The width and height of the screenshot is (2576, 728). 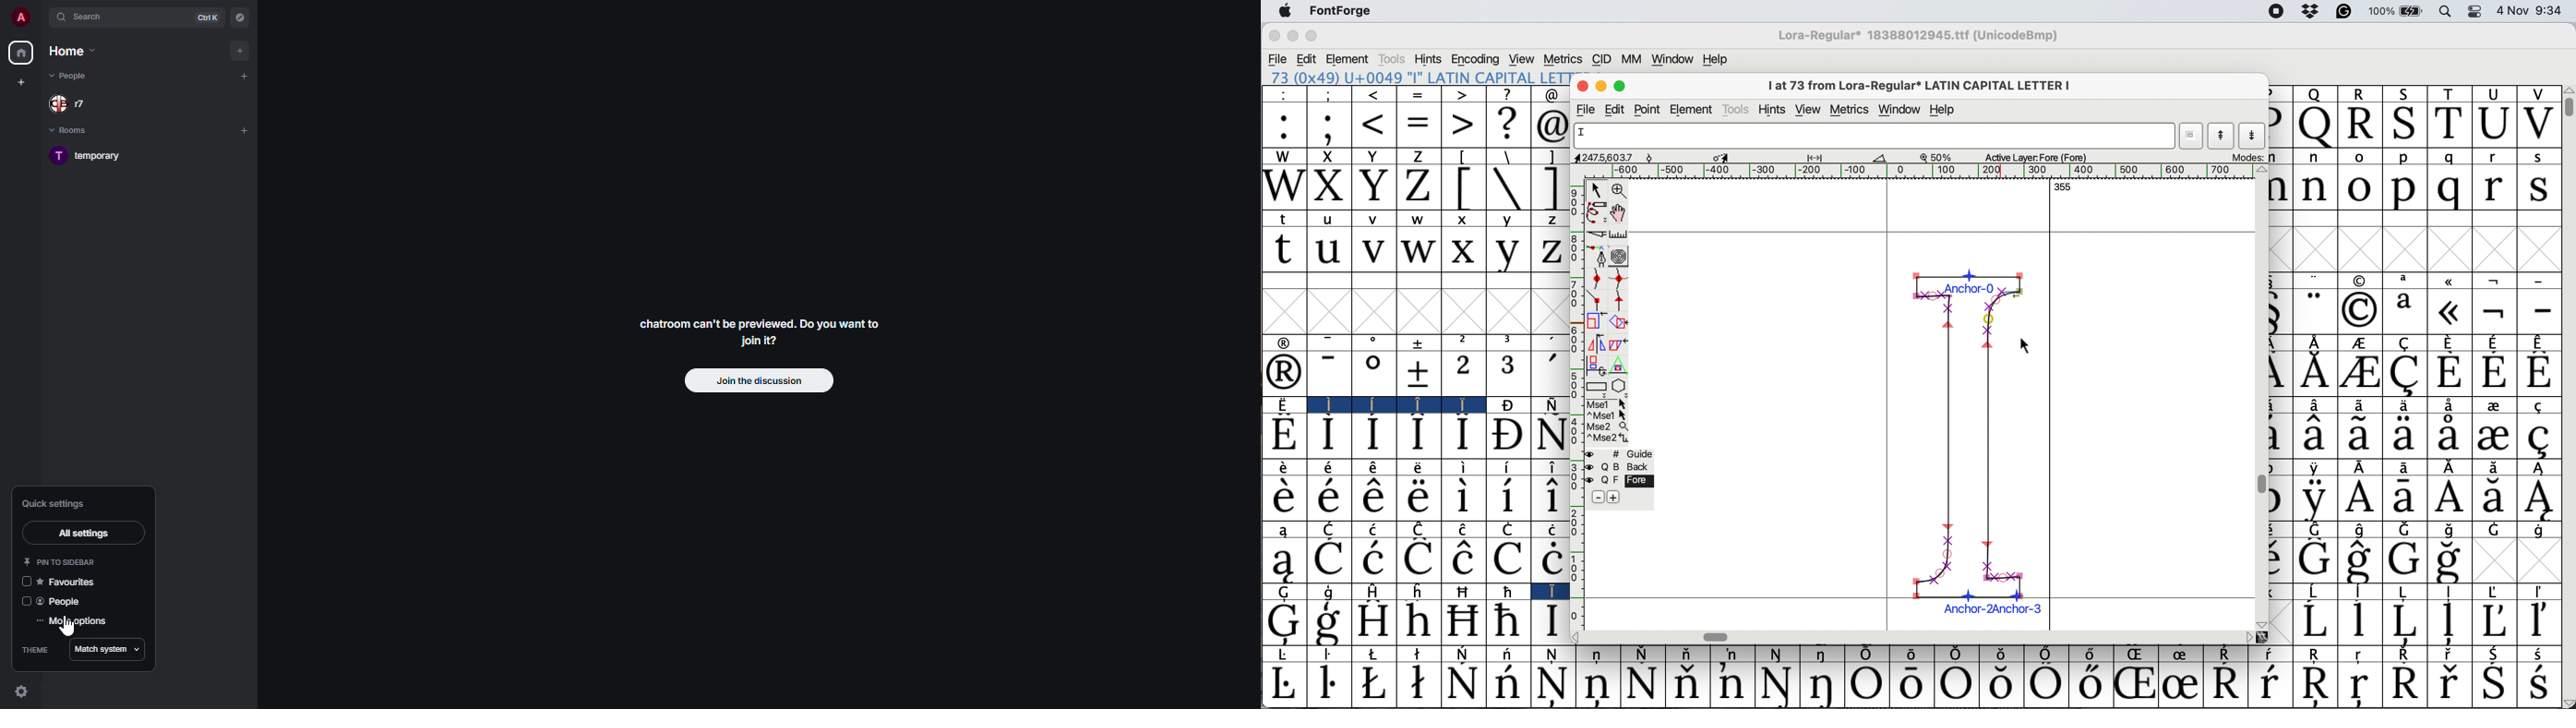 What do you see at coordinates (2275, 12) in the screenshot?
I see `screen recorder` at bounding box center [2275, 12].